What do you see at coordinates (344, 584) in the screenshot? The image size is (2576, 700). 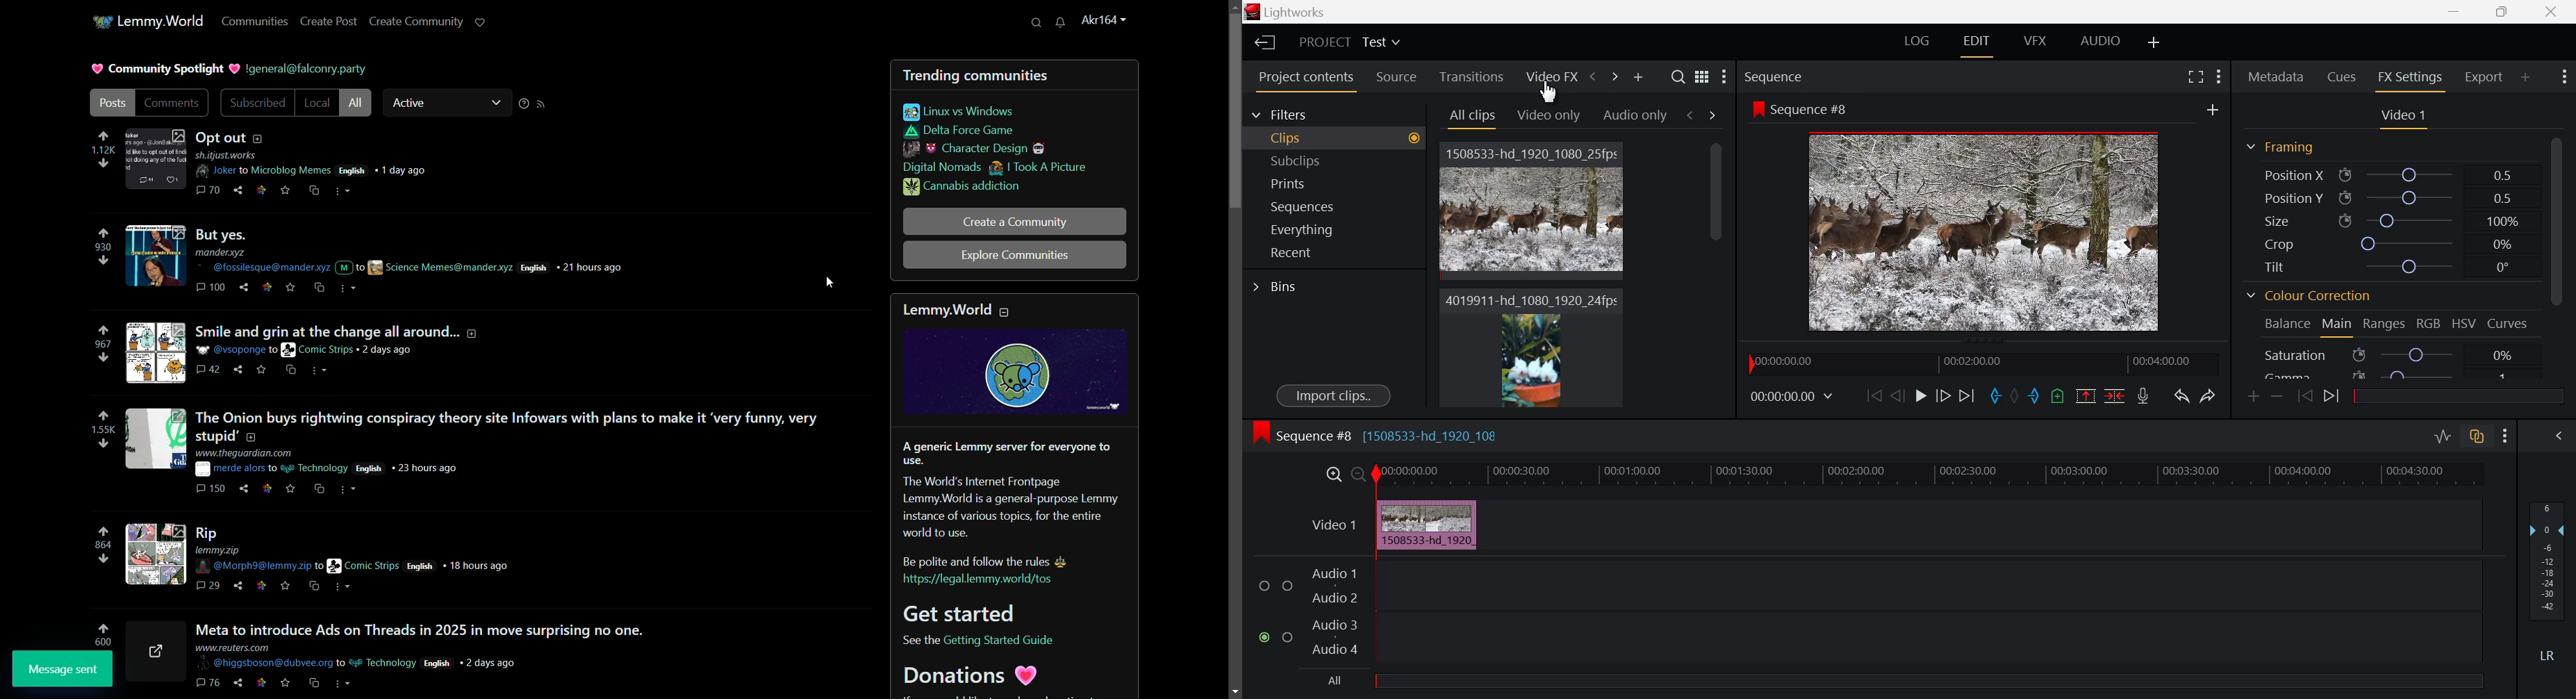 I see `more` at bounding box center [344, 584].